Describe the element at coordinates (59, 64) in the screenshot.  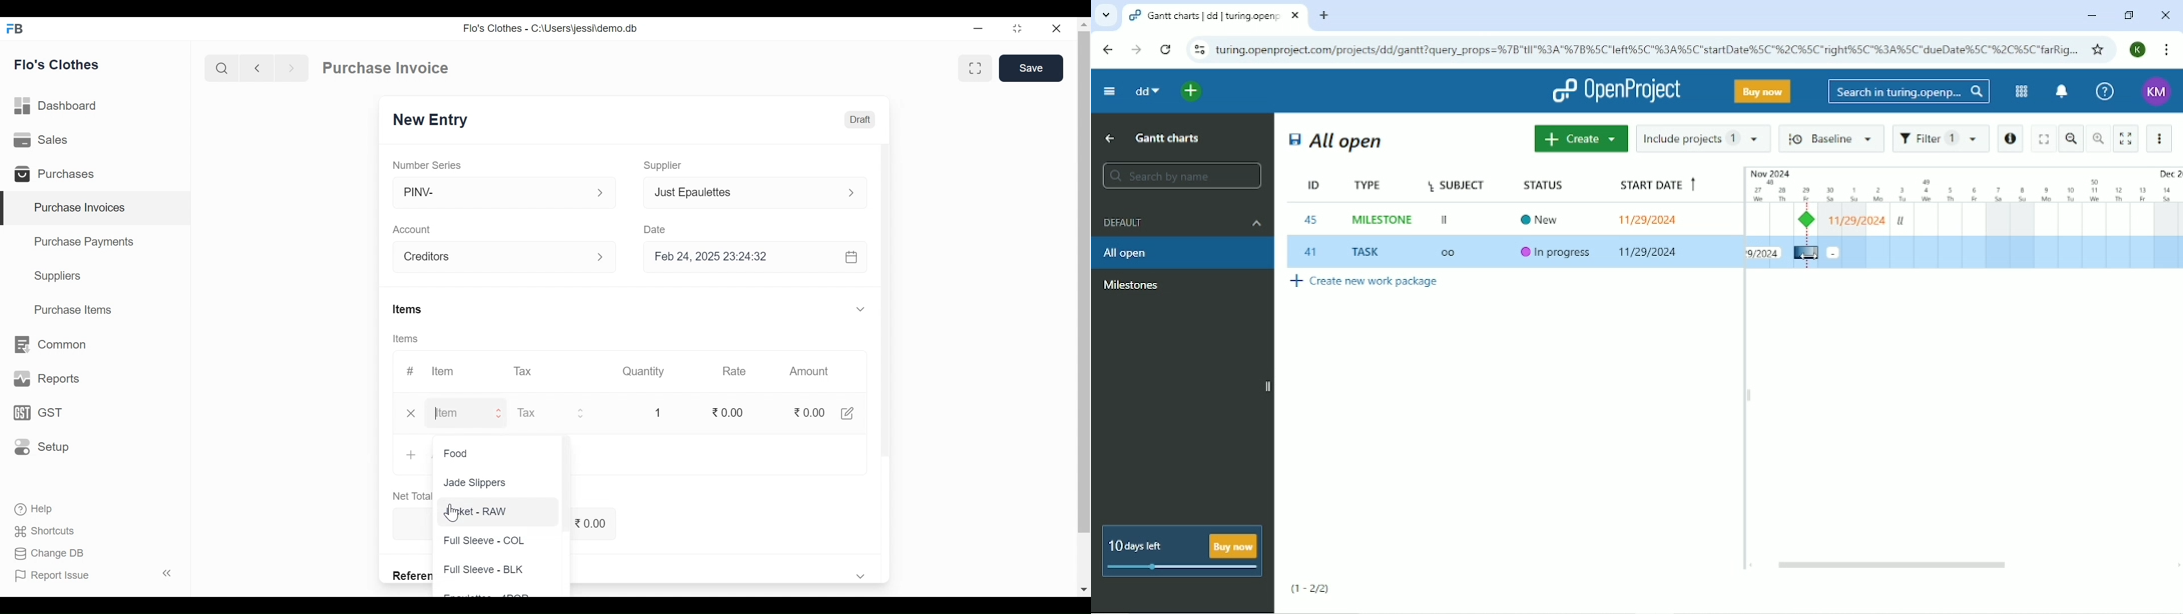
I see `Flo's Clothes` at that location.